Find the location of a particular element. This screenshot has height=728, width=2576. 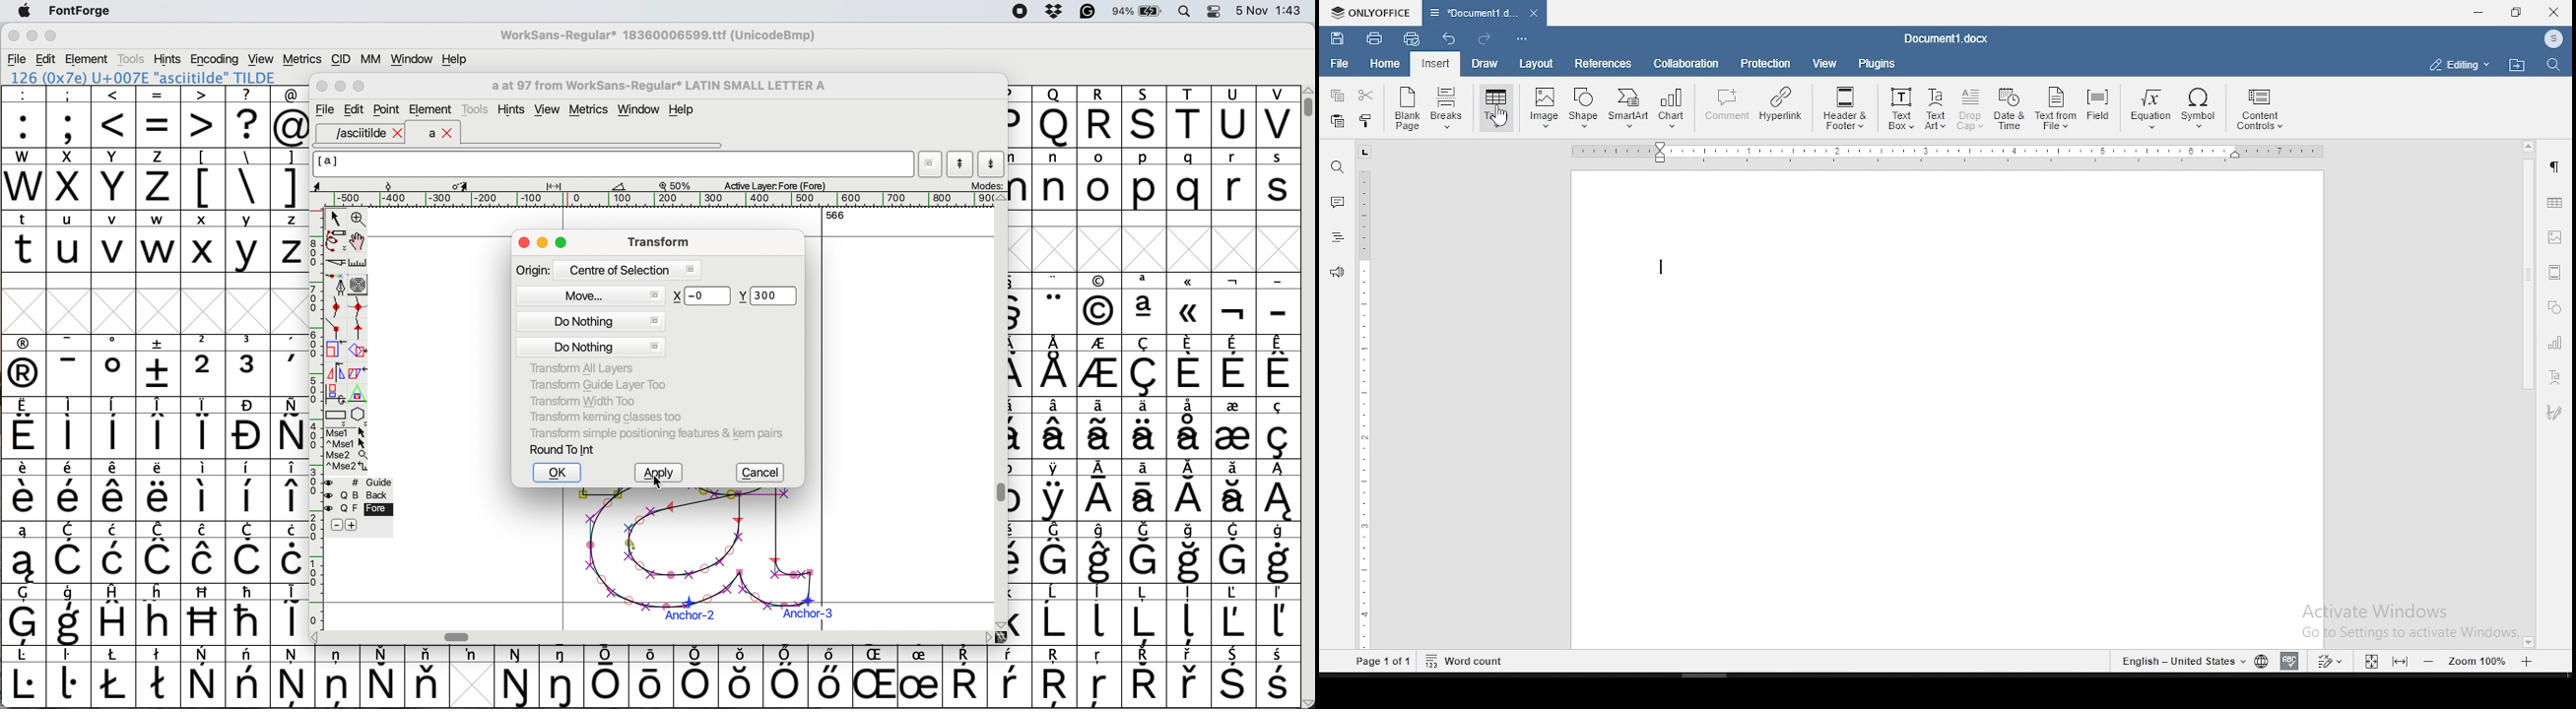

symbol is located at coordinates (1234, 366).